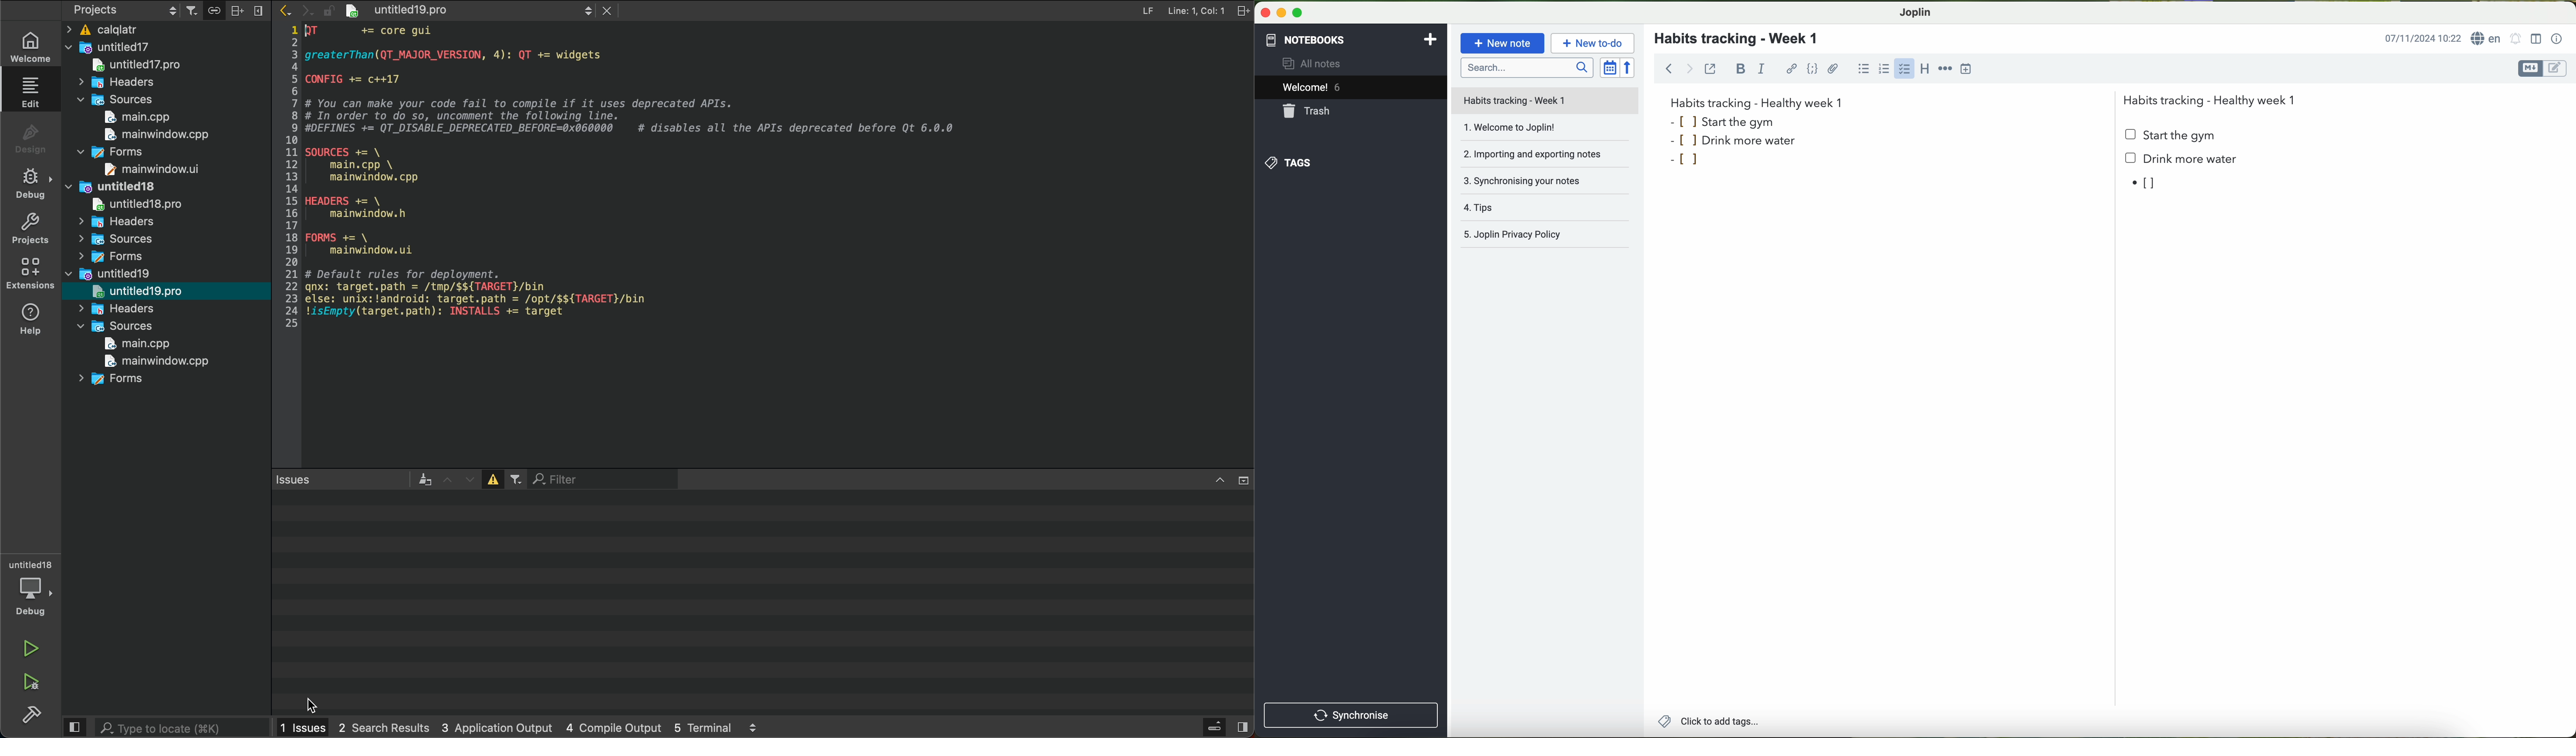 The width and height of the screenshot is (2576, 756). I want to click on synchronnise button, so click(1349, 716).